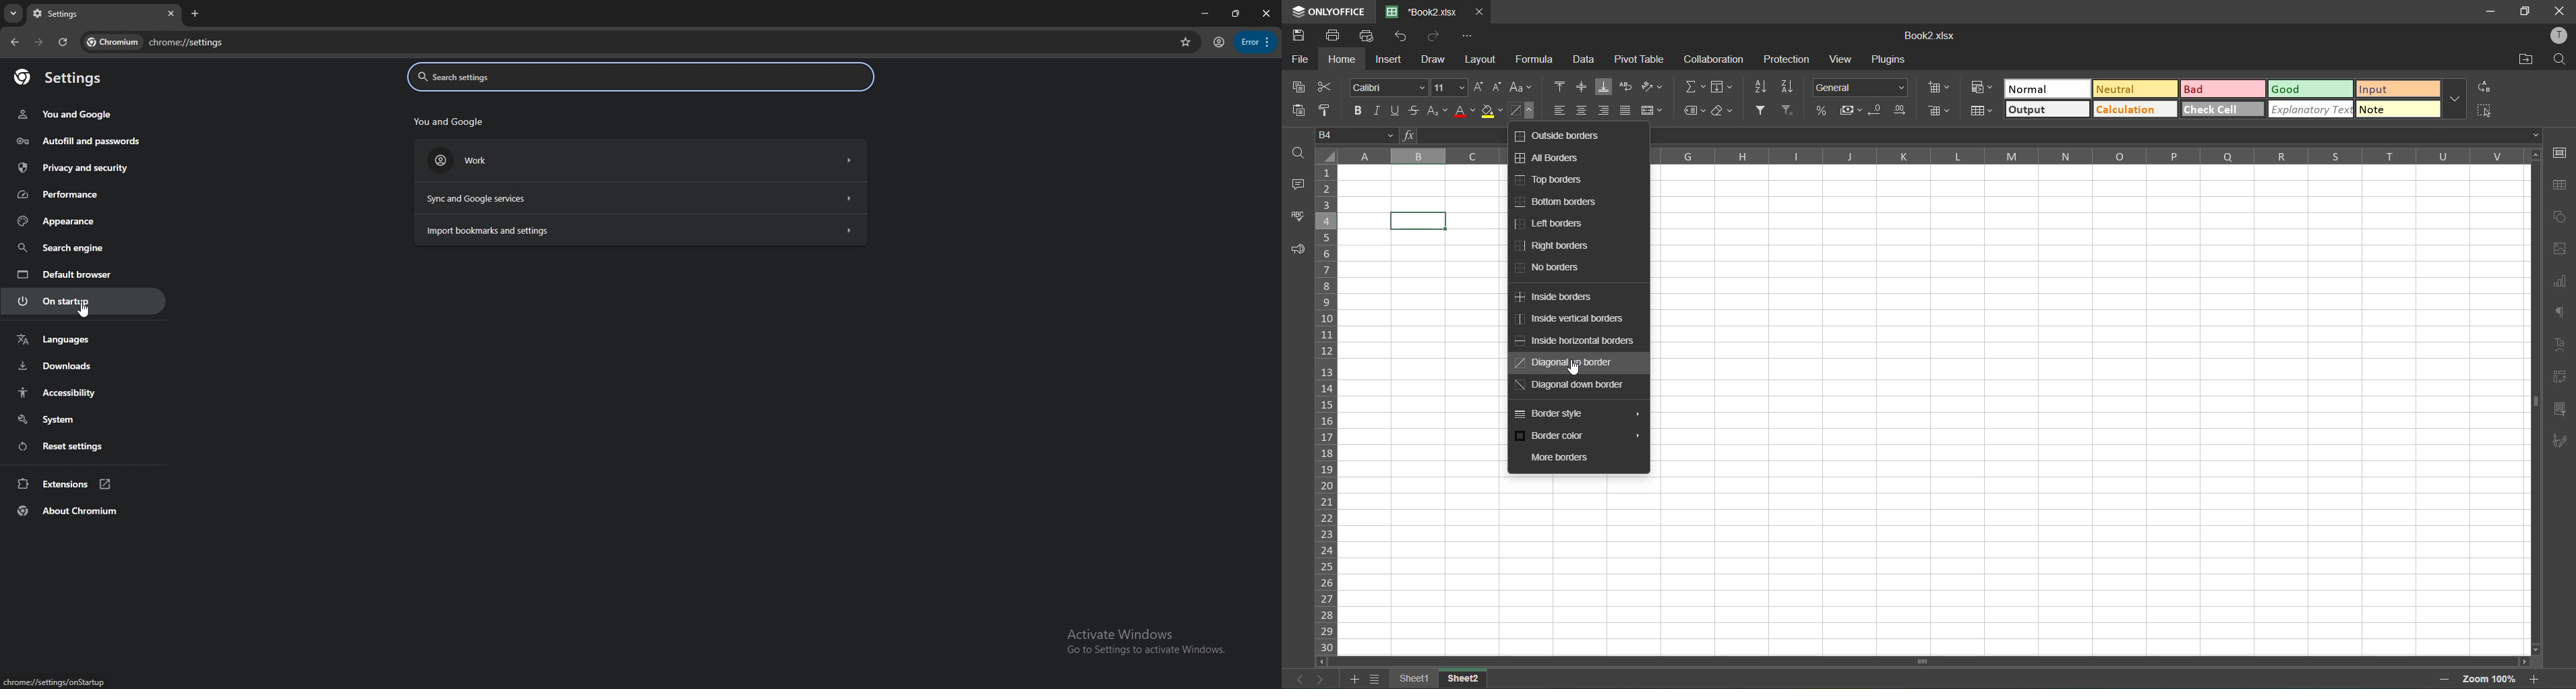 The width and height of the screenshot is (2576, 700). Describe the element at coordinates (1394, 110) in the screenshot. I see `underline` at that location.